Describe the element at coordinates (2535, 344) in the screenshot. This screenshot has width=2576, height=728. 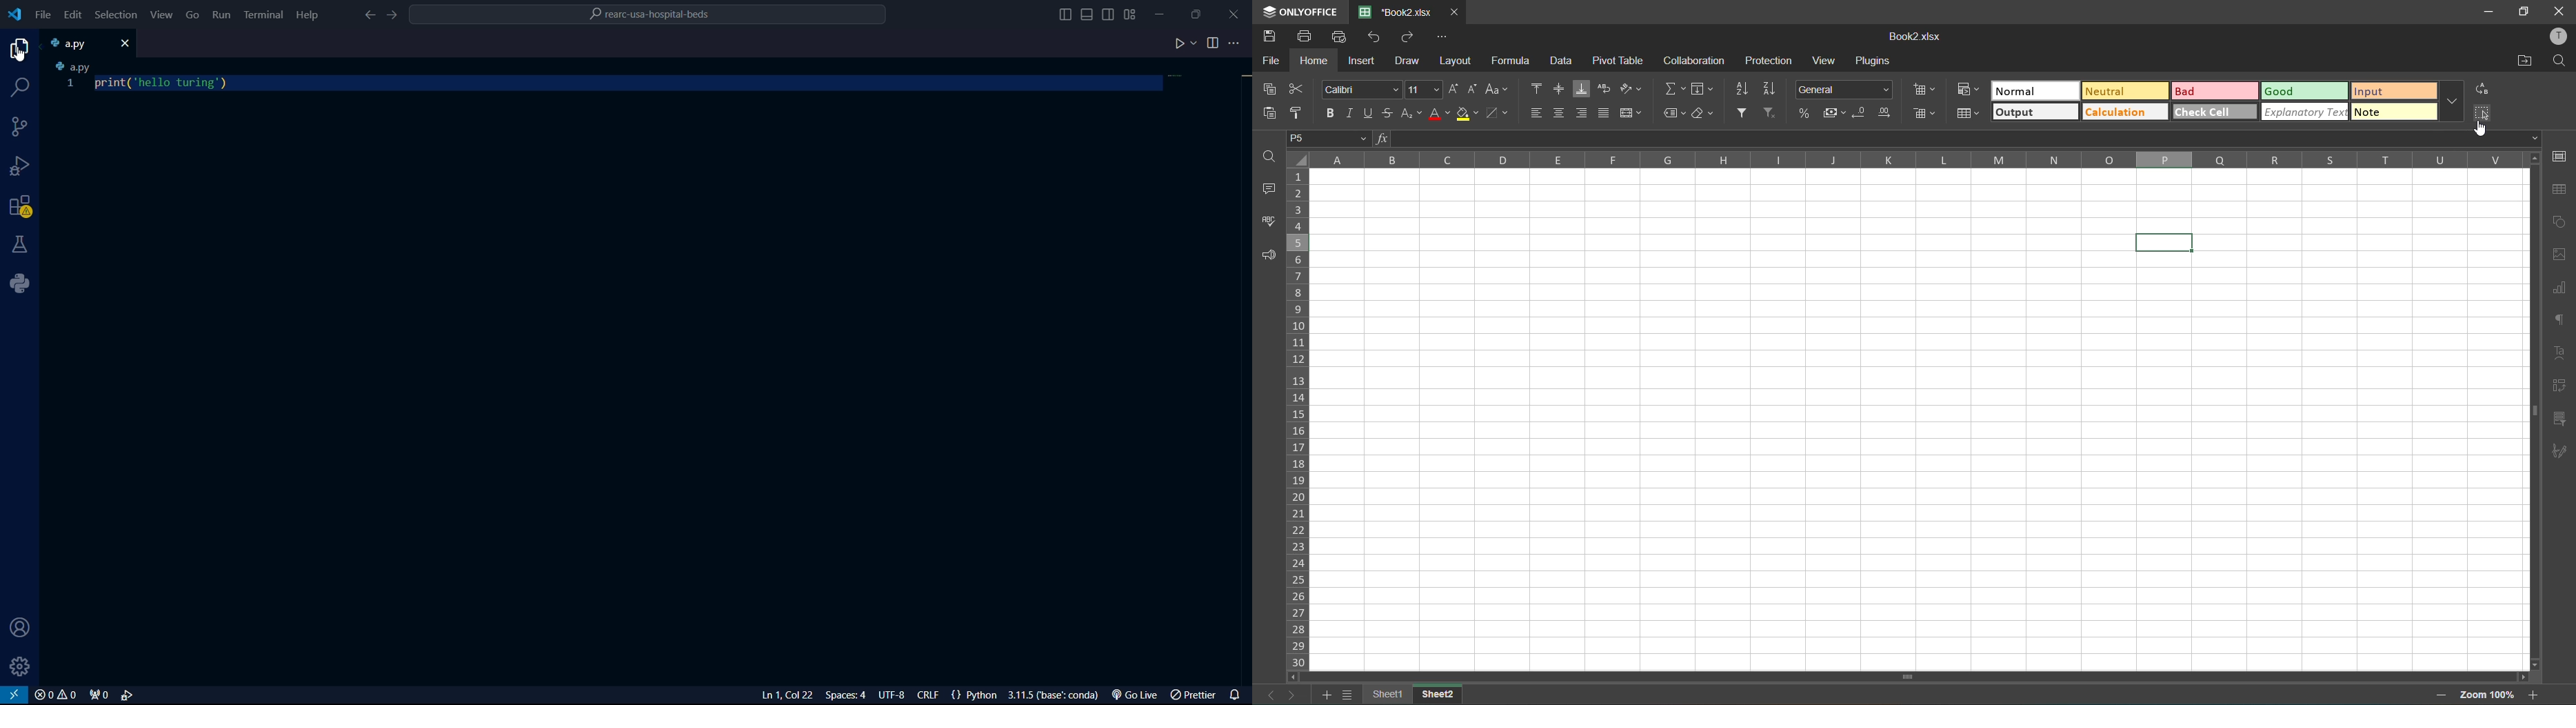
I see `vertical scroll bar` at that location.